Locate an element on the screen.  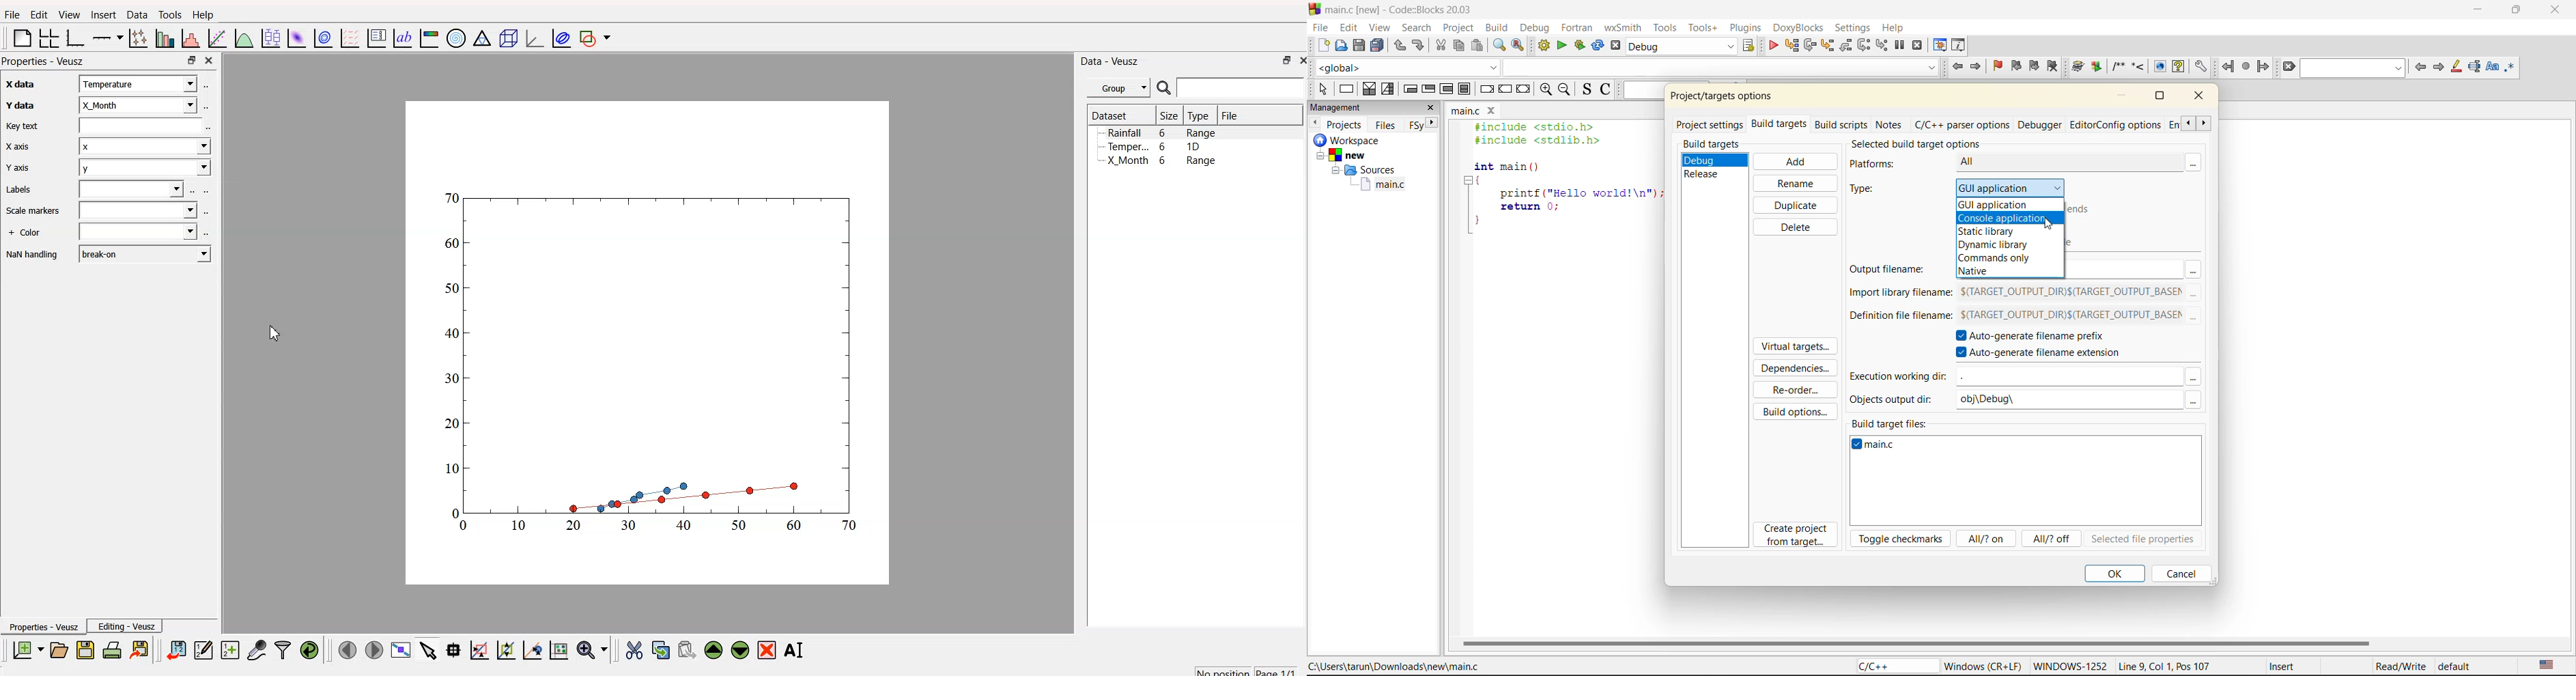
Windows (CR + LF) is located at coordinates (1984, 665).